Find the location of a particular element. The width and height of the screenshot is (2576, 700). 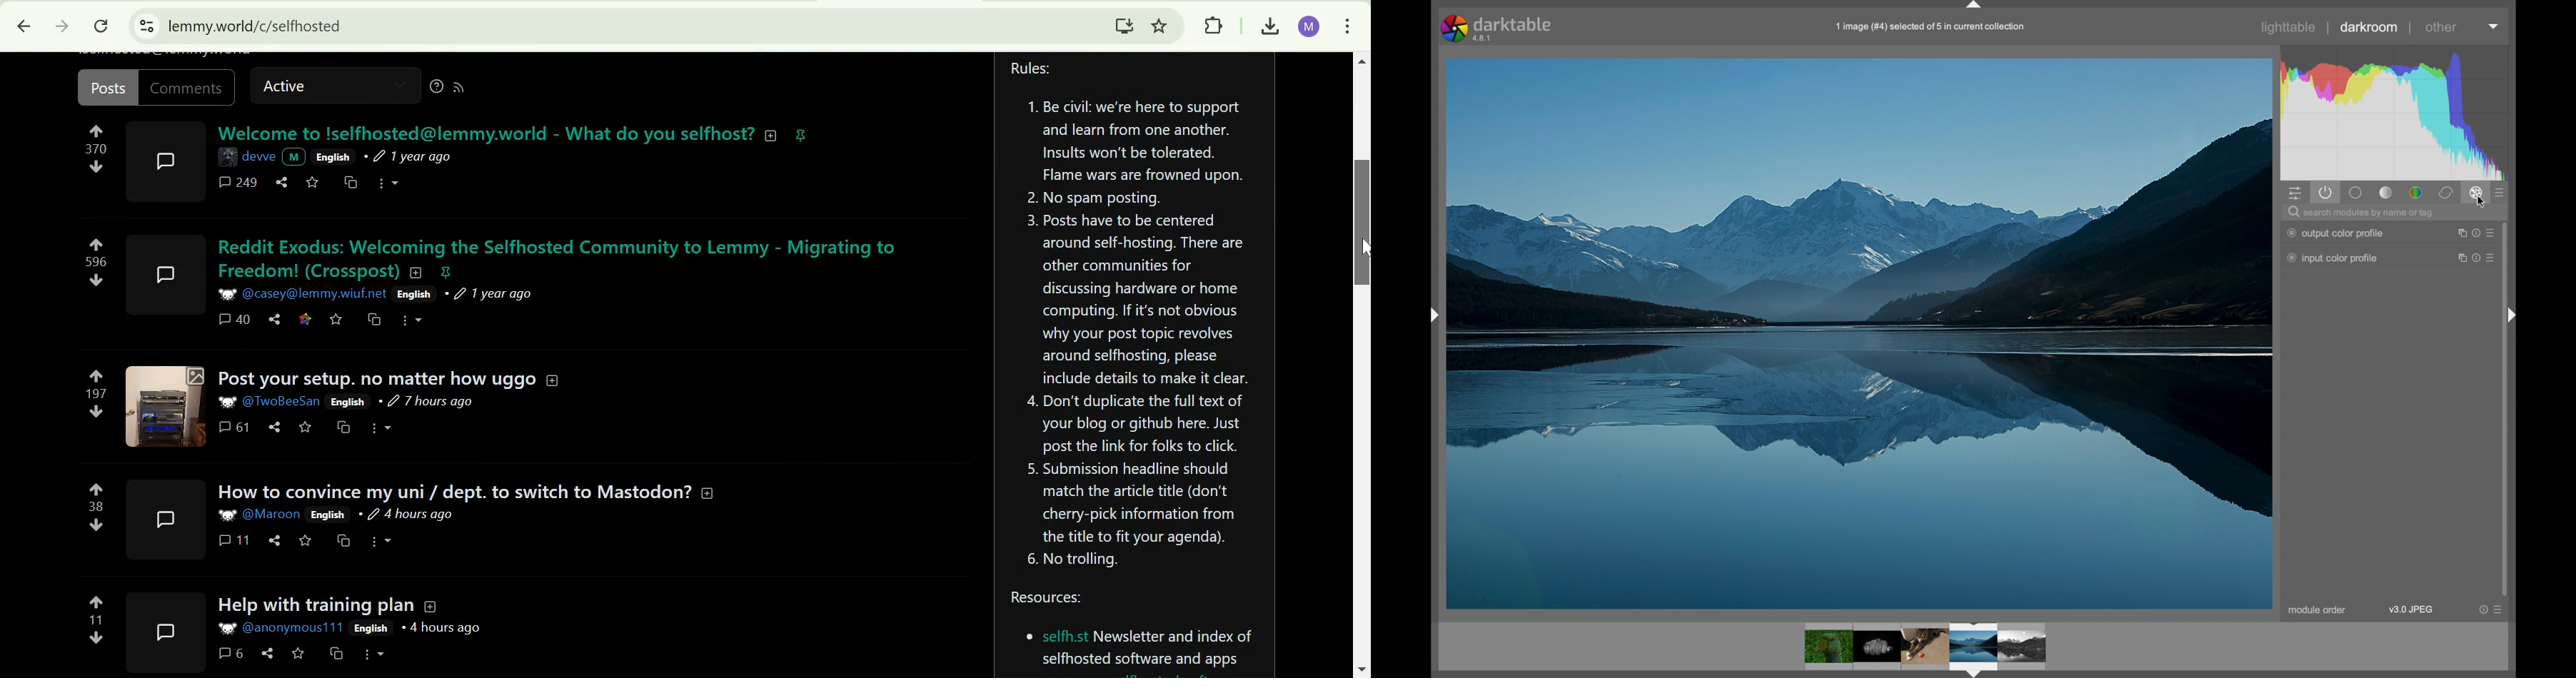

Click to go back, hold to see history is located at coordinates (24, 25).